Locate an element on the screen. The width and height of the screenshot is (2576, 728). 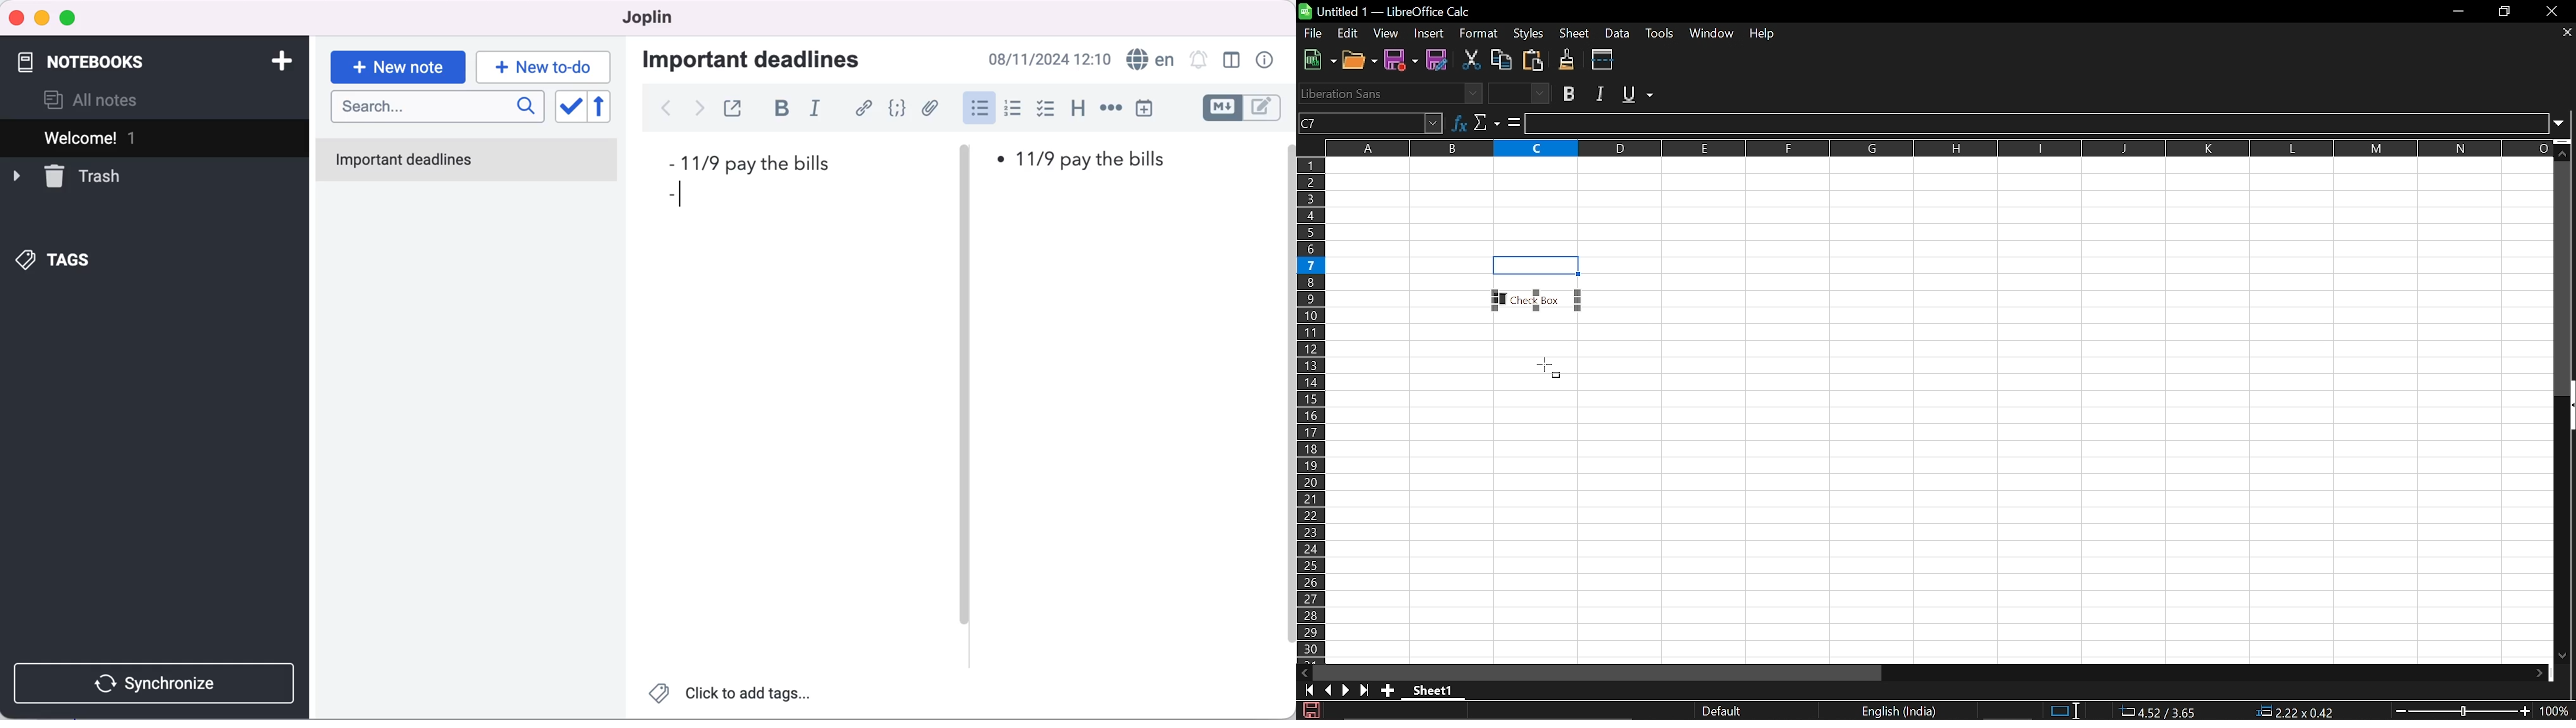
joplin is located at coordinates (652, 19).